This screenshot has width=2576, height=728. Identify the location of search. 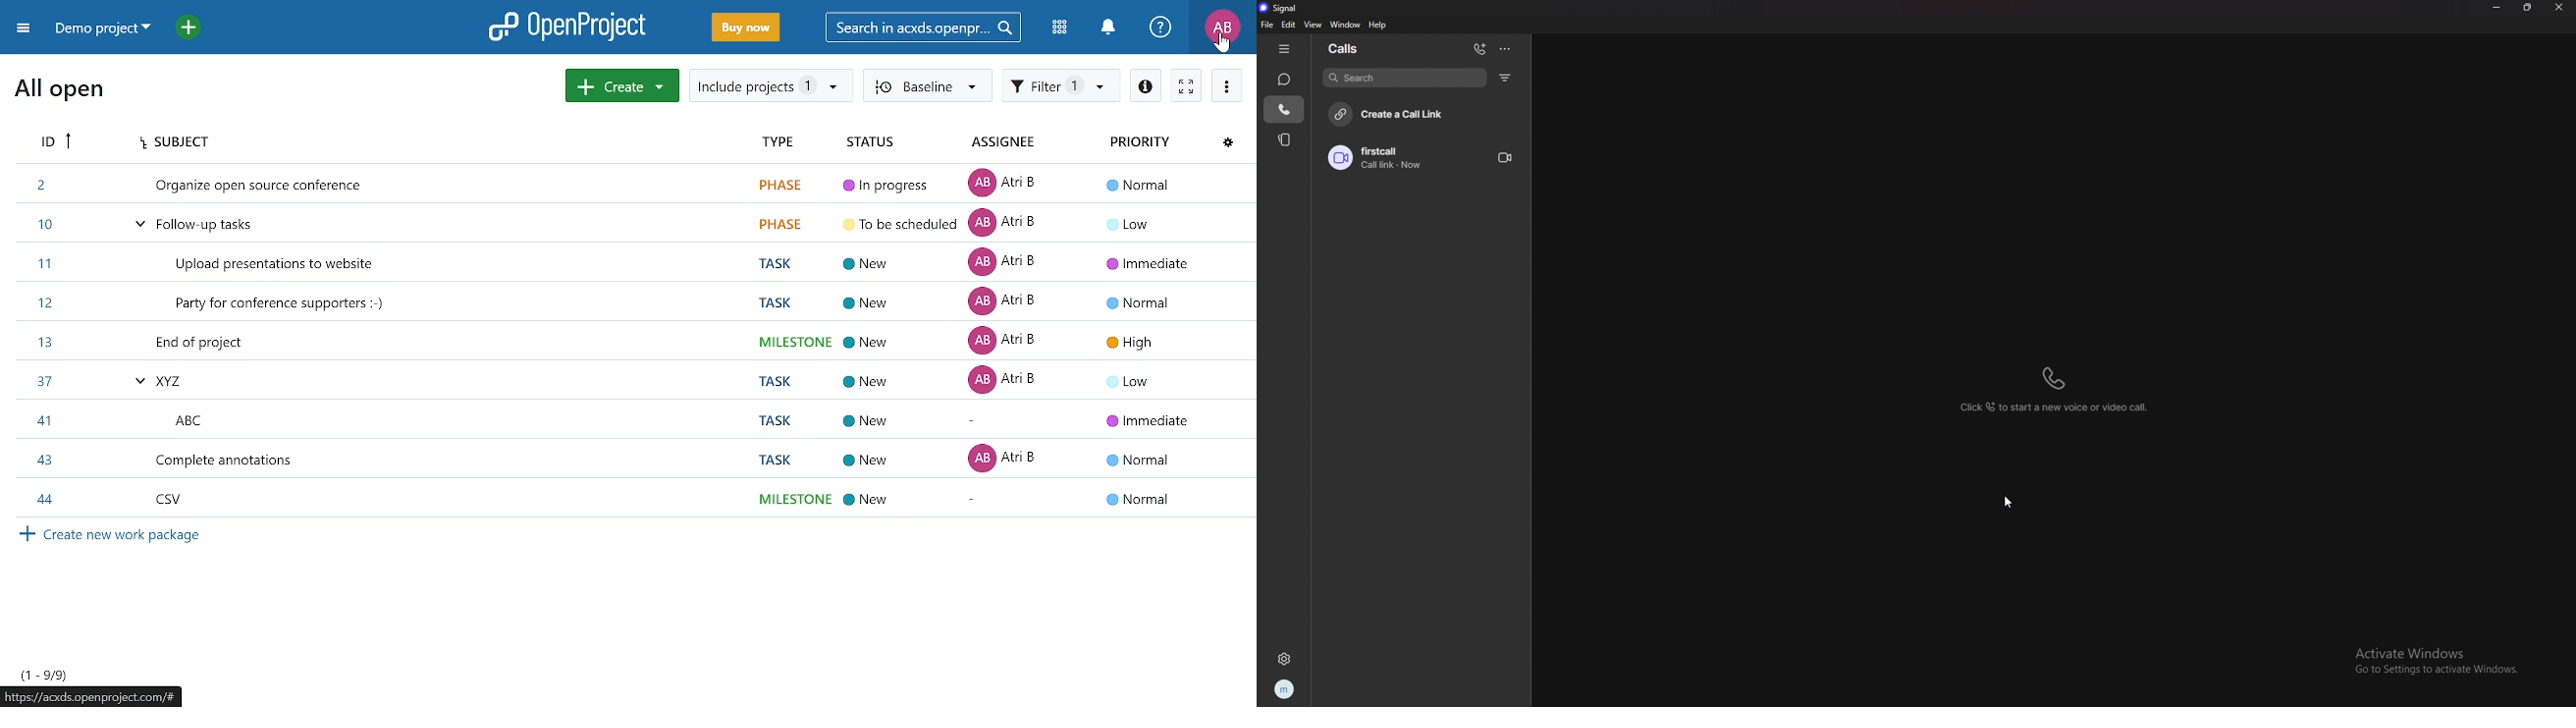
(1404, 77).